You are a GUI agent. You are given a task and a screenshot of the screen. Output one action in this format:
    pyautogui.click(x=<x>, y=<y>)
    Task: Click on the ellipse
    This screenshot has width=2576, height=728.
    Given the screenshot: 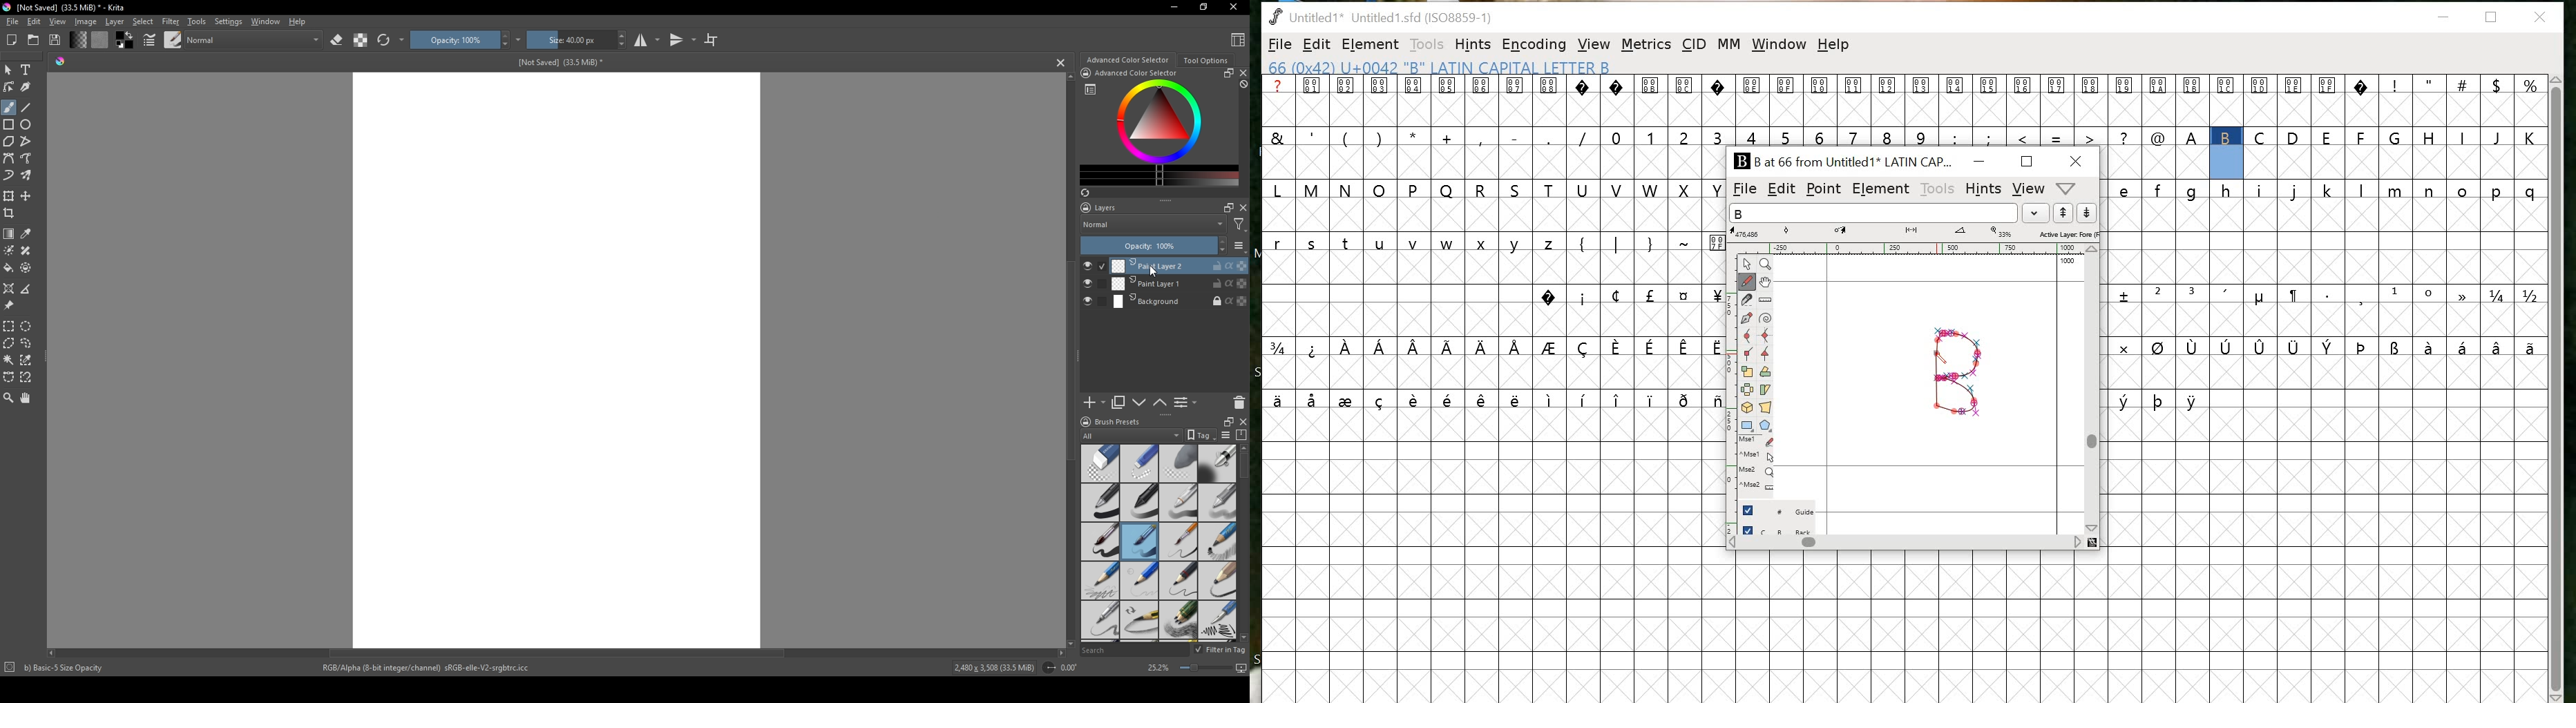 What is the action you would take?
    pyautogui.click(x=27, y=124)
    